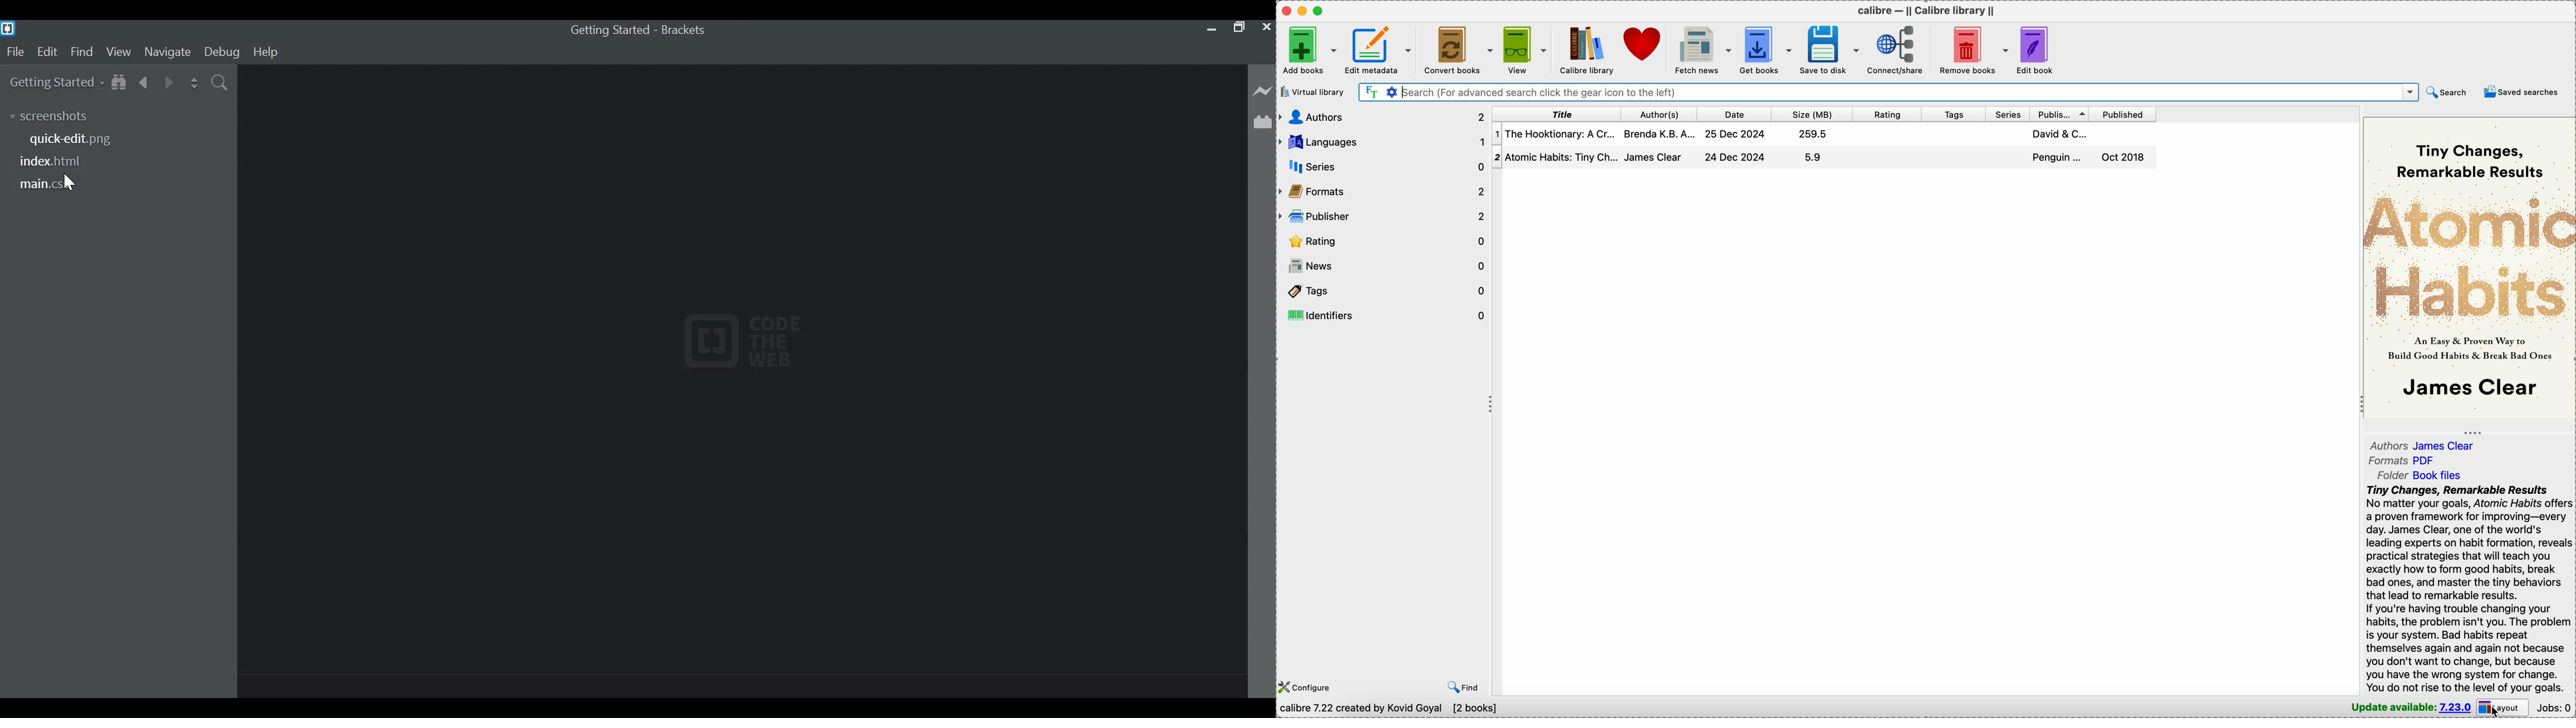  I want to click on an easy & proven way to build good habits & break bad ones, so click(2470, 348).